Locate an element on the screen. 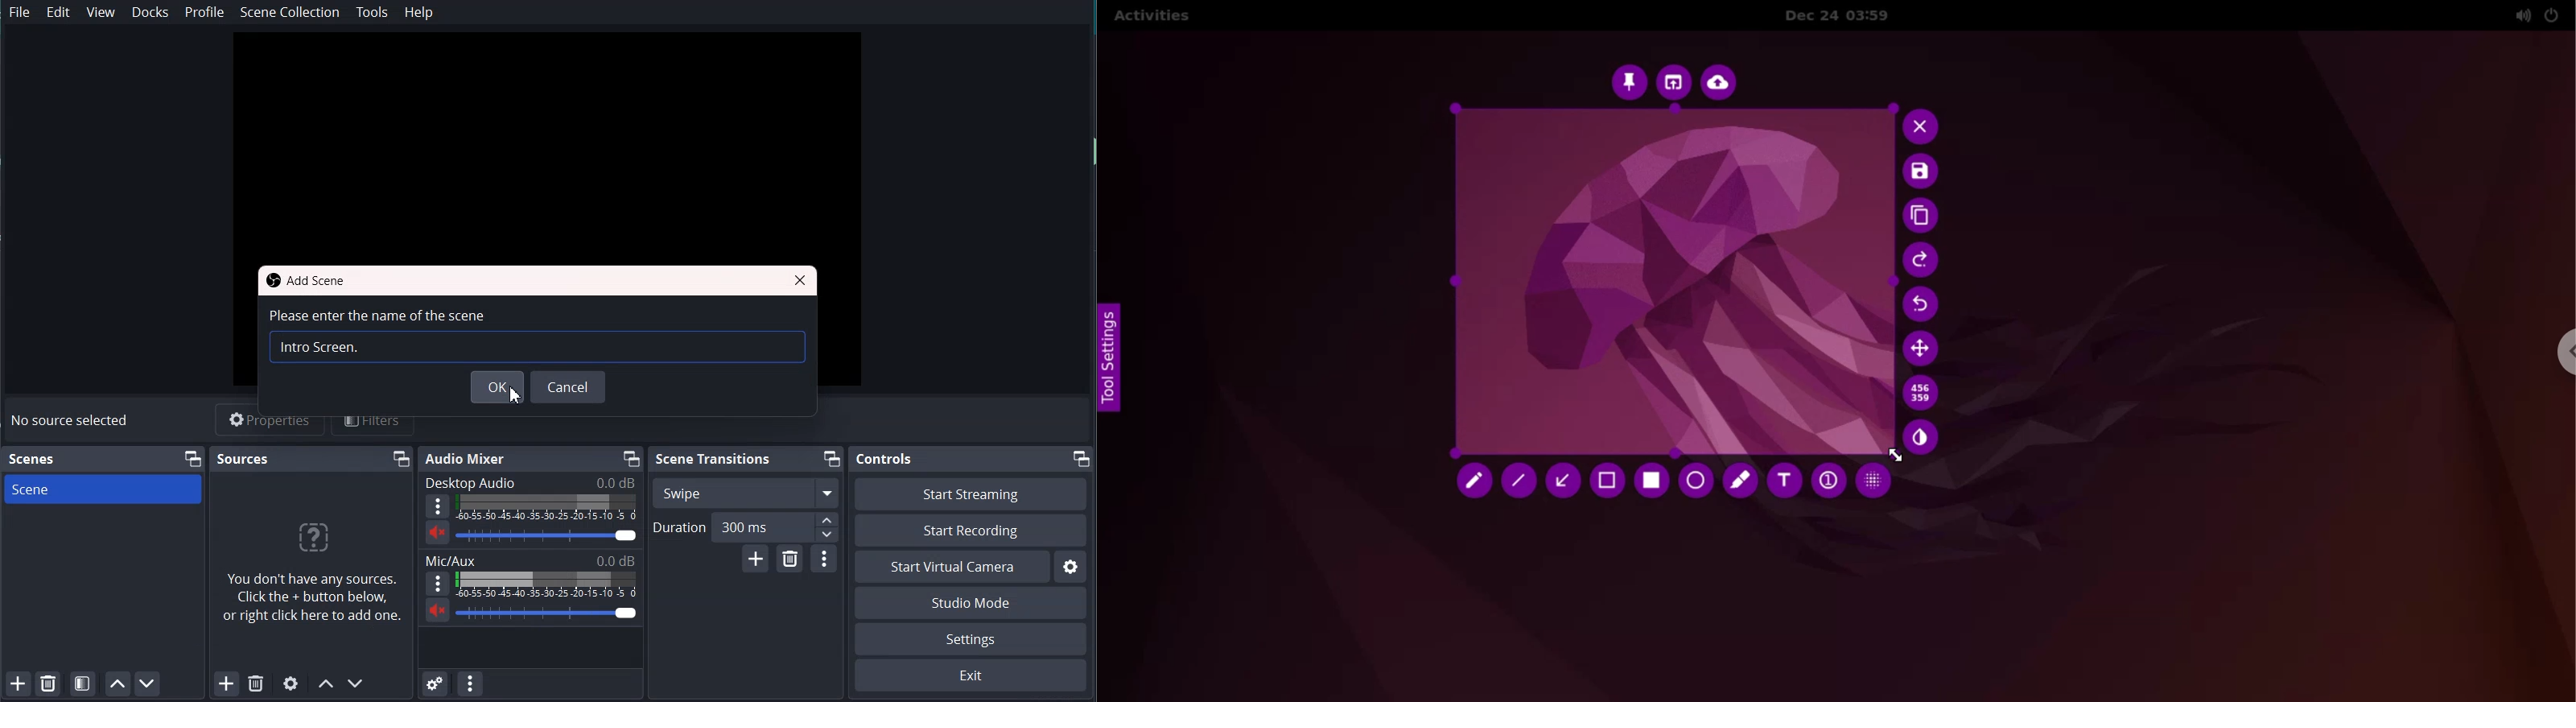 The height and width of the screenshot is (728, 2576). Open Source Properties is located at coordinates (291, 684).